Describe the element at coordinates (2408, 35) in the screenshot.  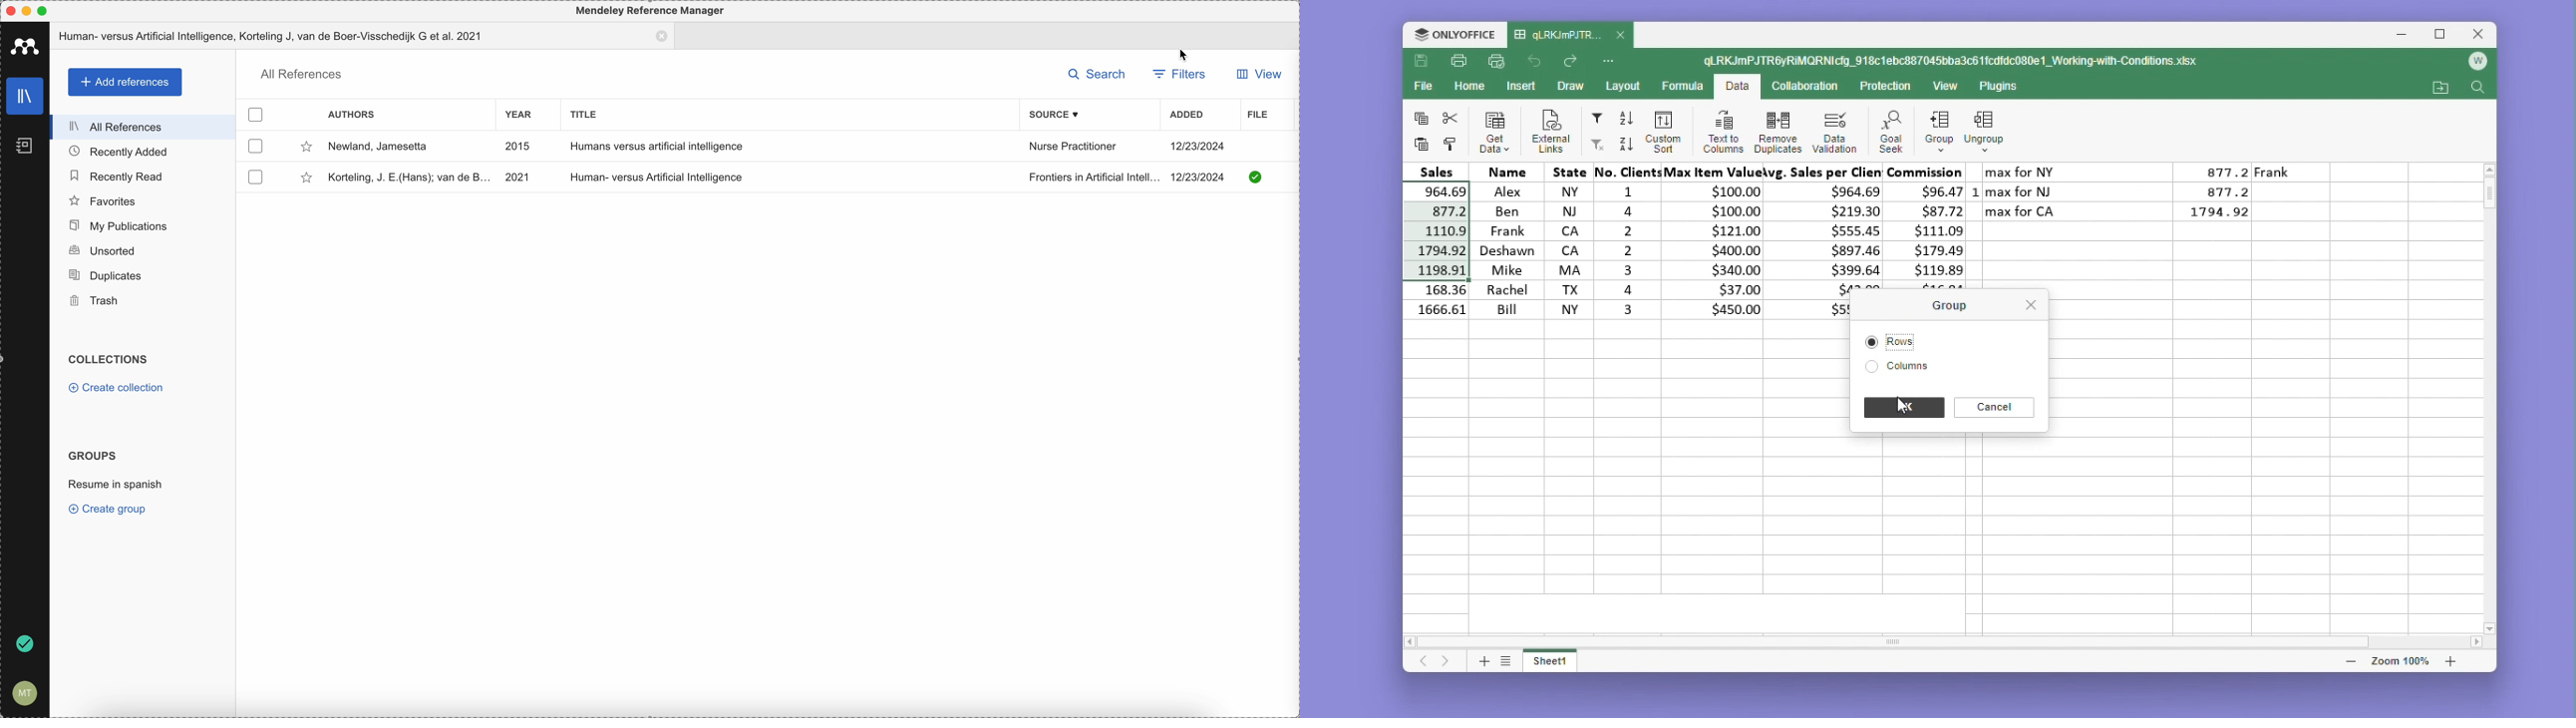
I see `Minimise ` at that location.